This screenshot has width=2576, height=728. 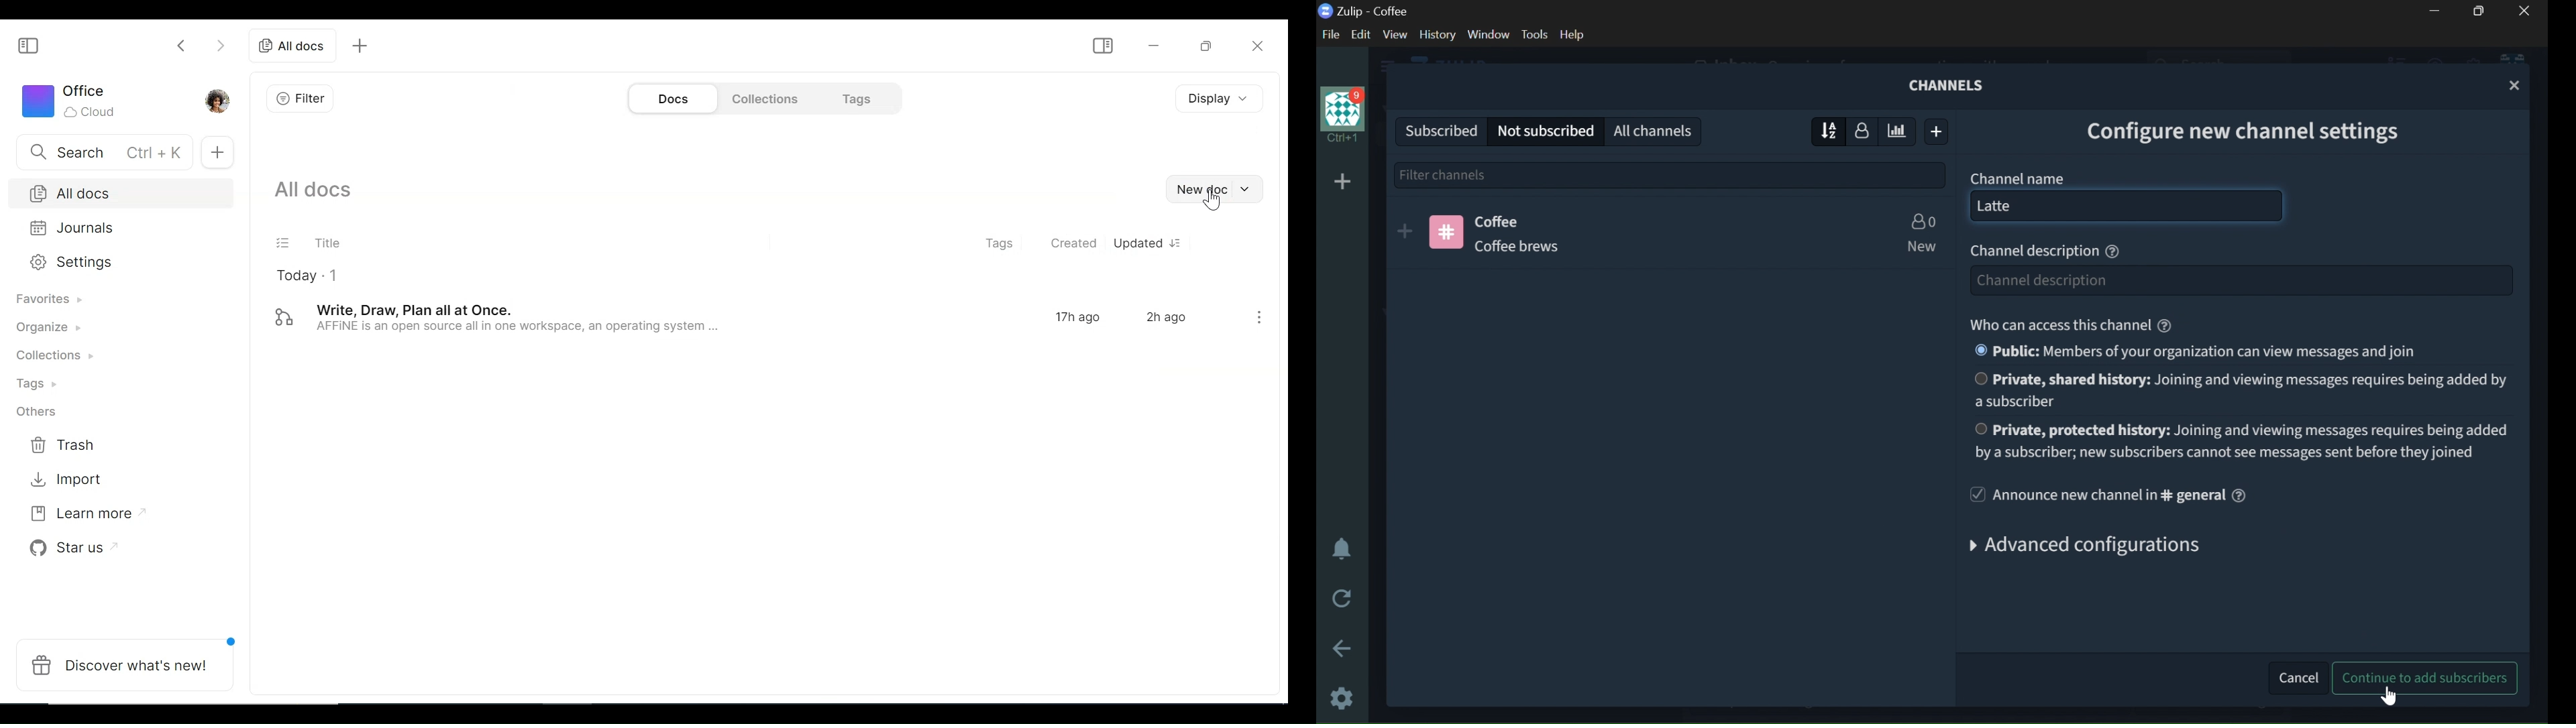 What do you see at coordinates (2428, 678) in the screenshot?
I see `CONTINUE TO ADD SUBSCRIBERS` at bounding box center [2428, 678].